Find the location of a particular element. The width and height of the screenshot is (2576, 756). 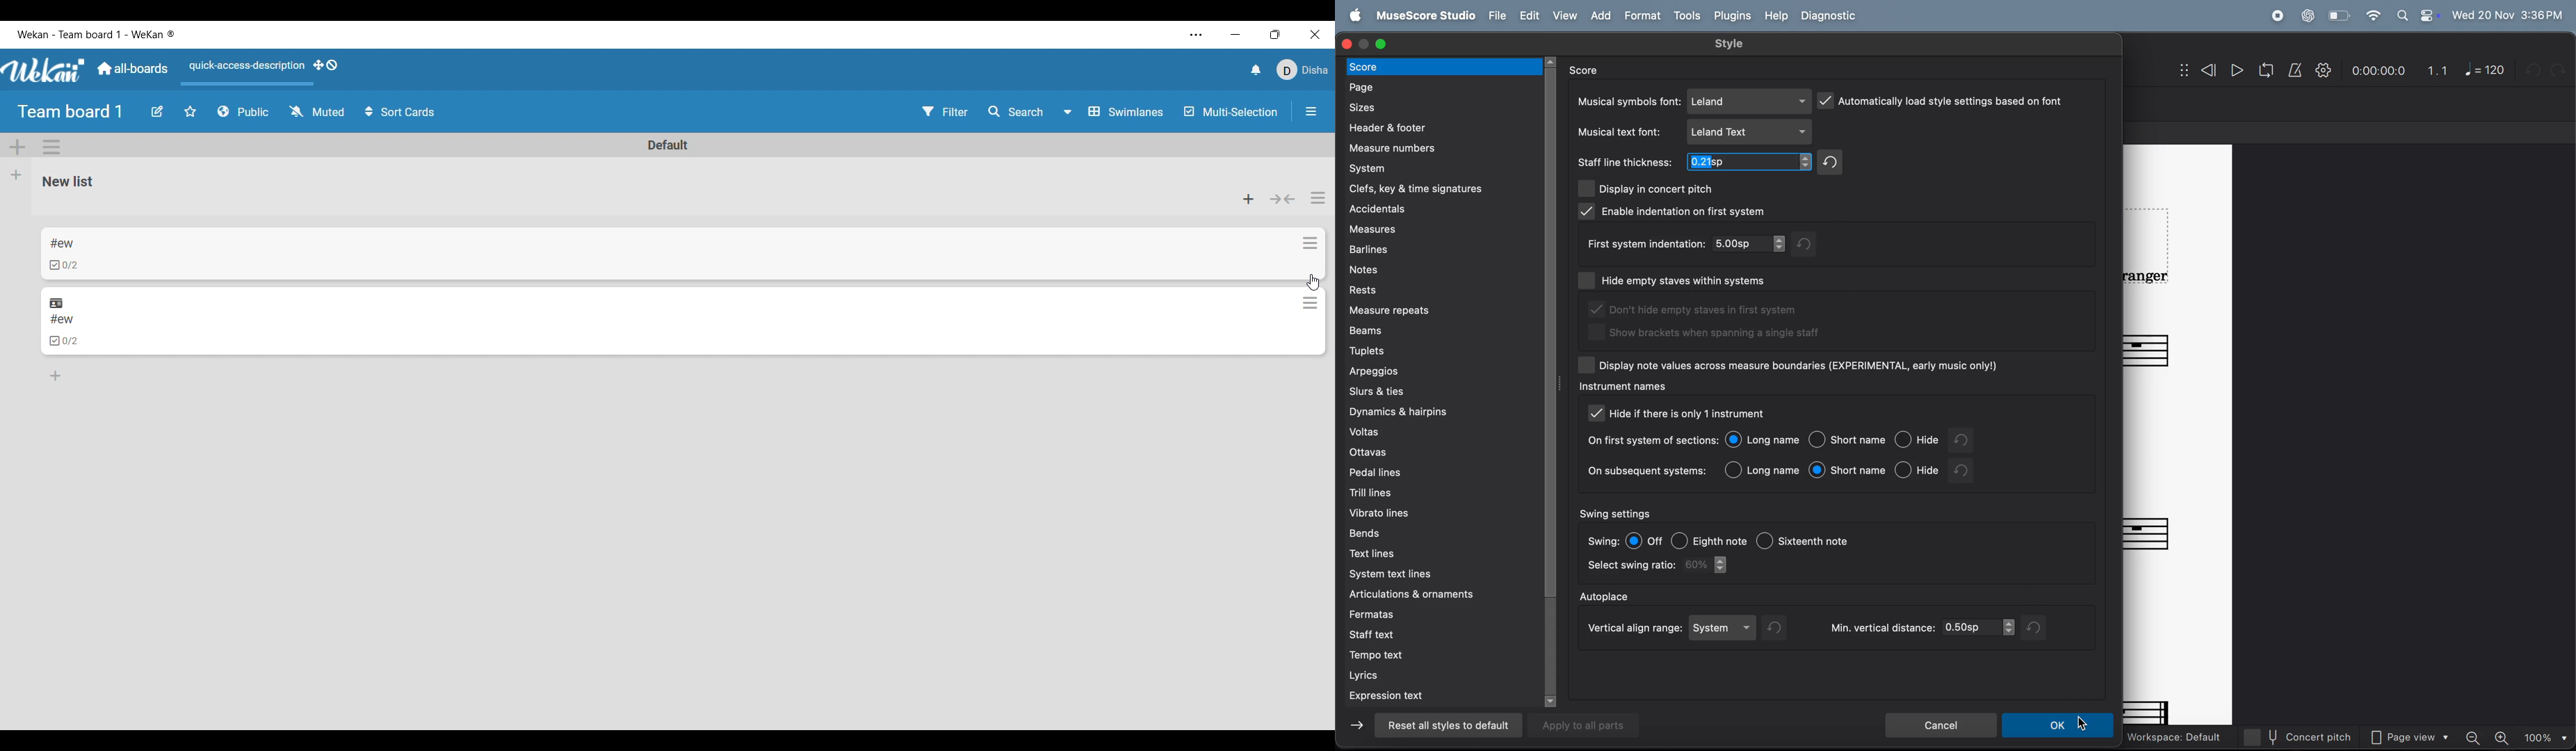

 is located at coordinates (2233, 71).